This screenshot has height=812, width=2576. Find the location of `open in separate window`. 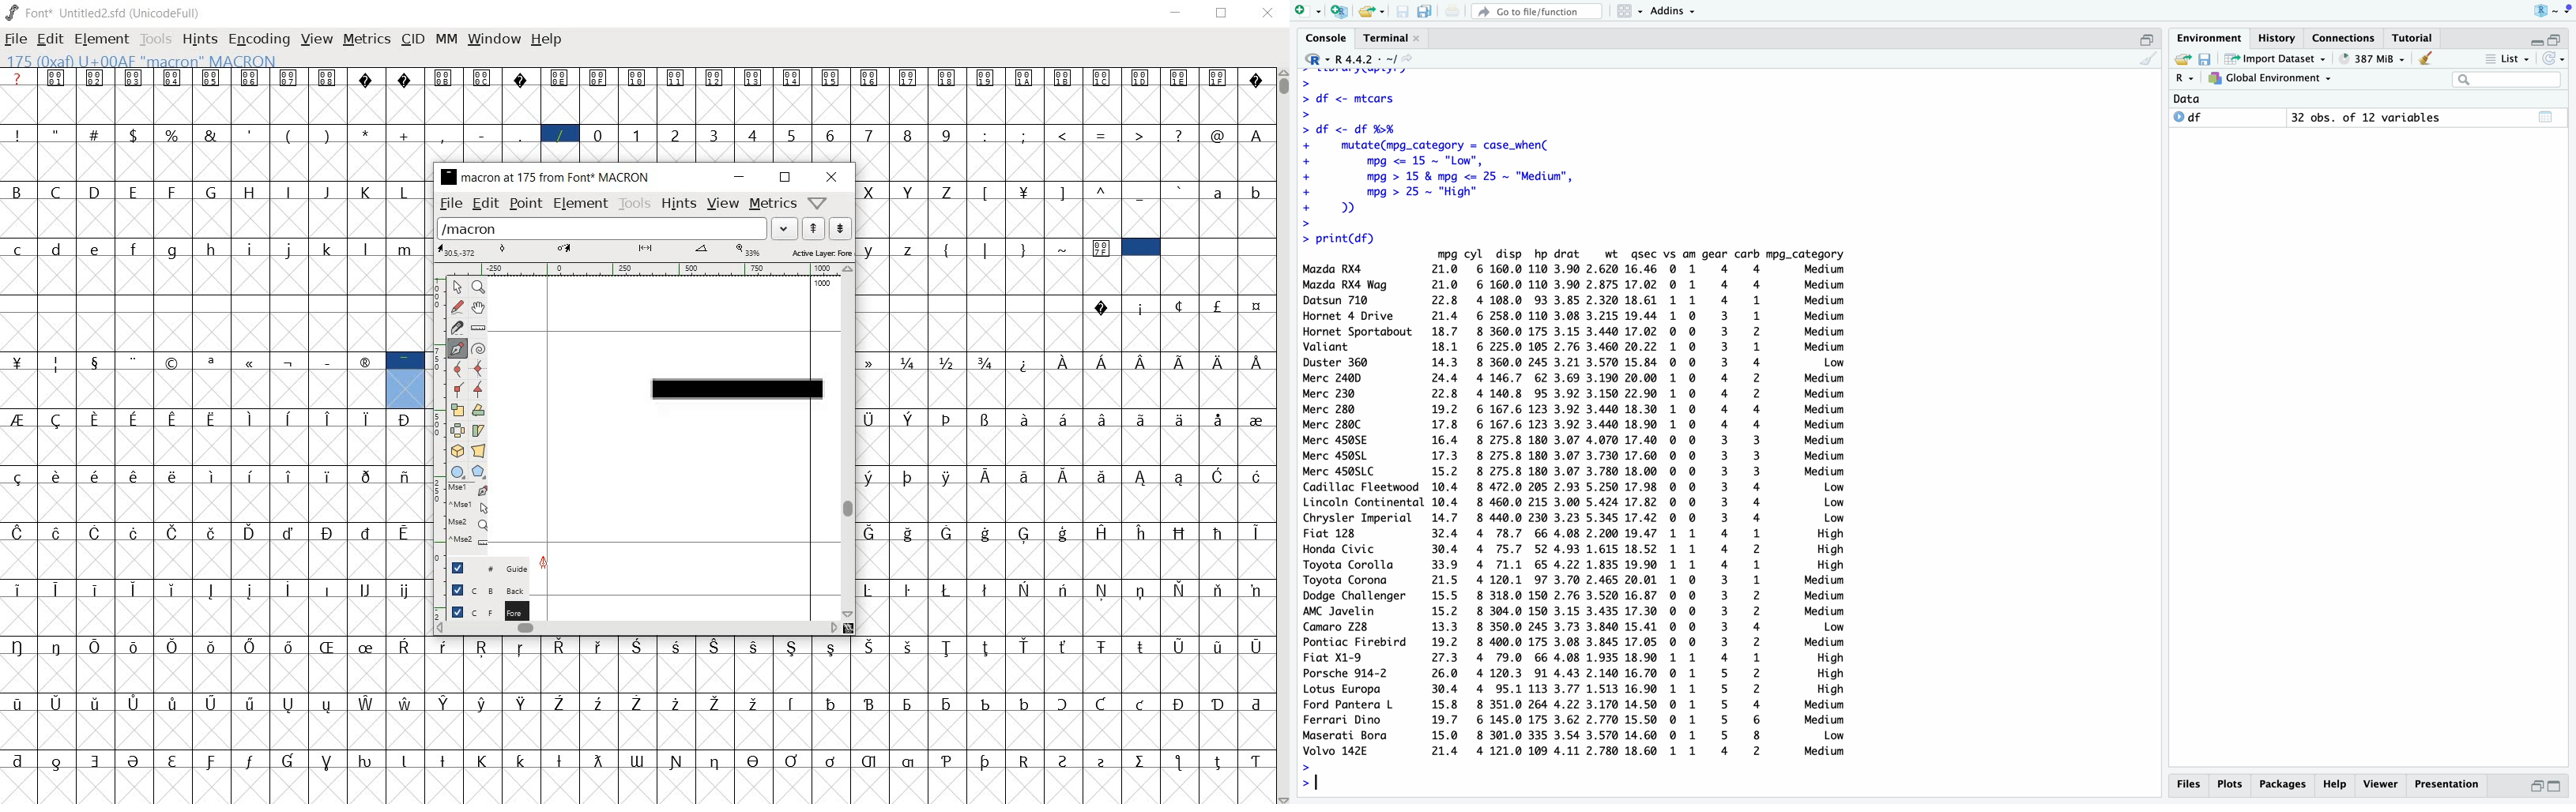

open in separate window is located at coordinates (2147, 40).